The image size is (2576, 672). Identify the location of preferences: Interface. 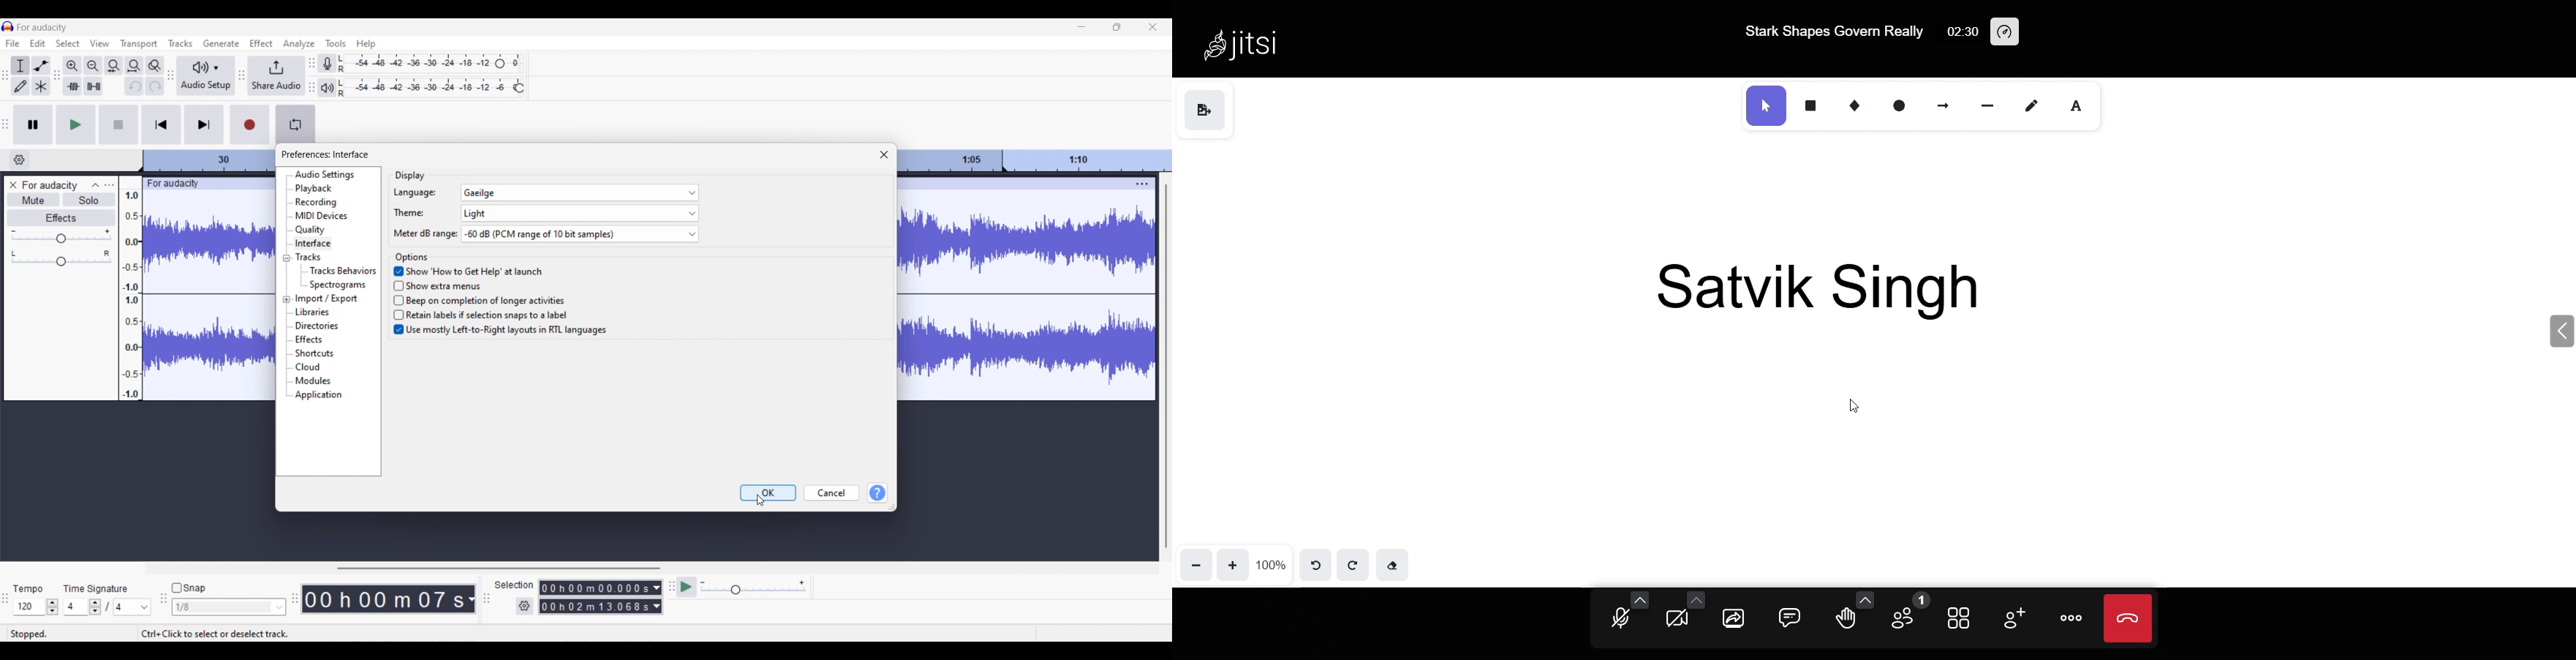
(325, 155).